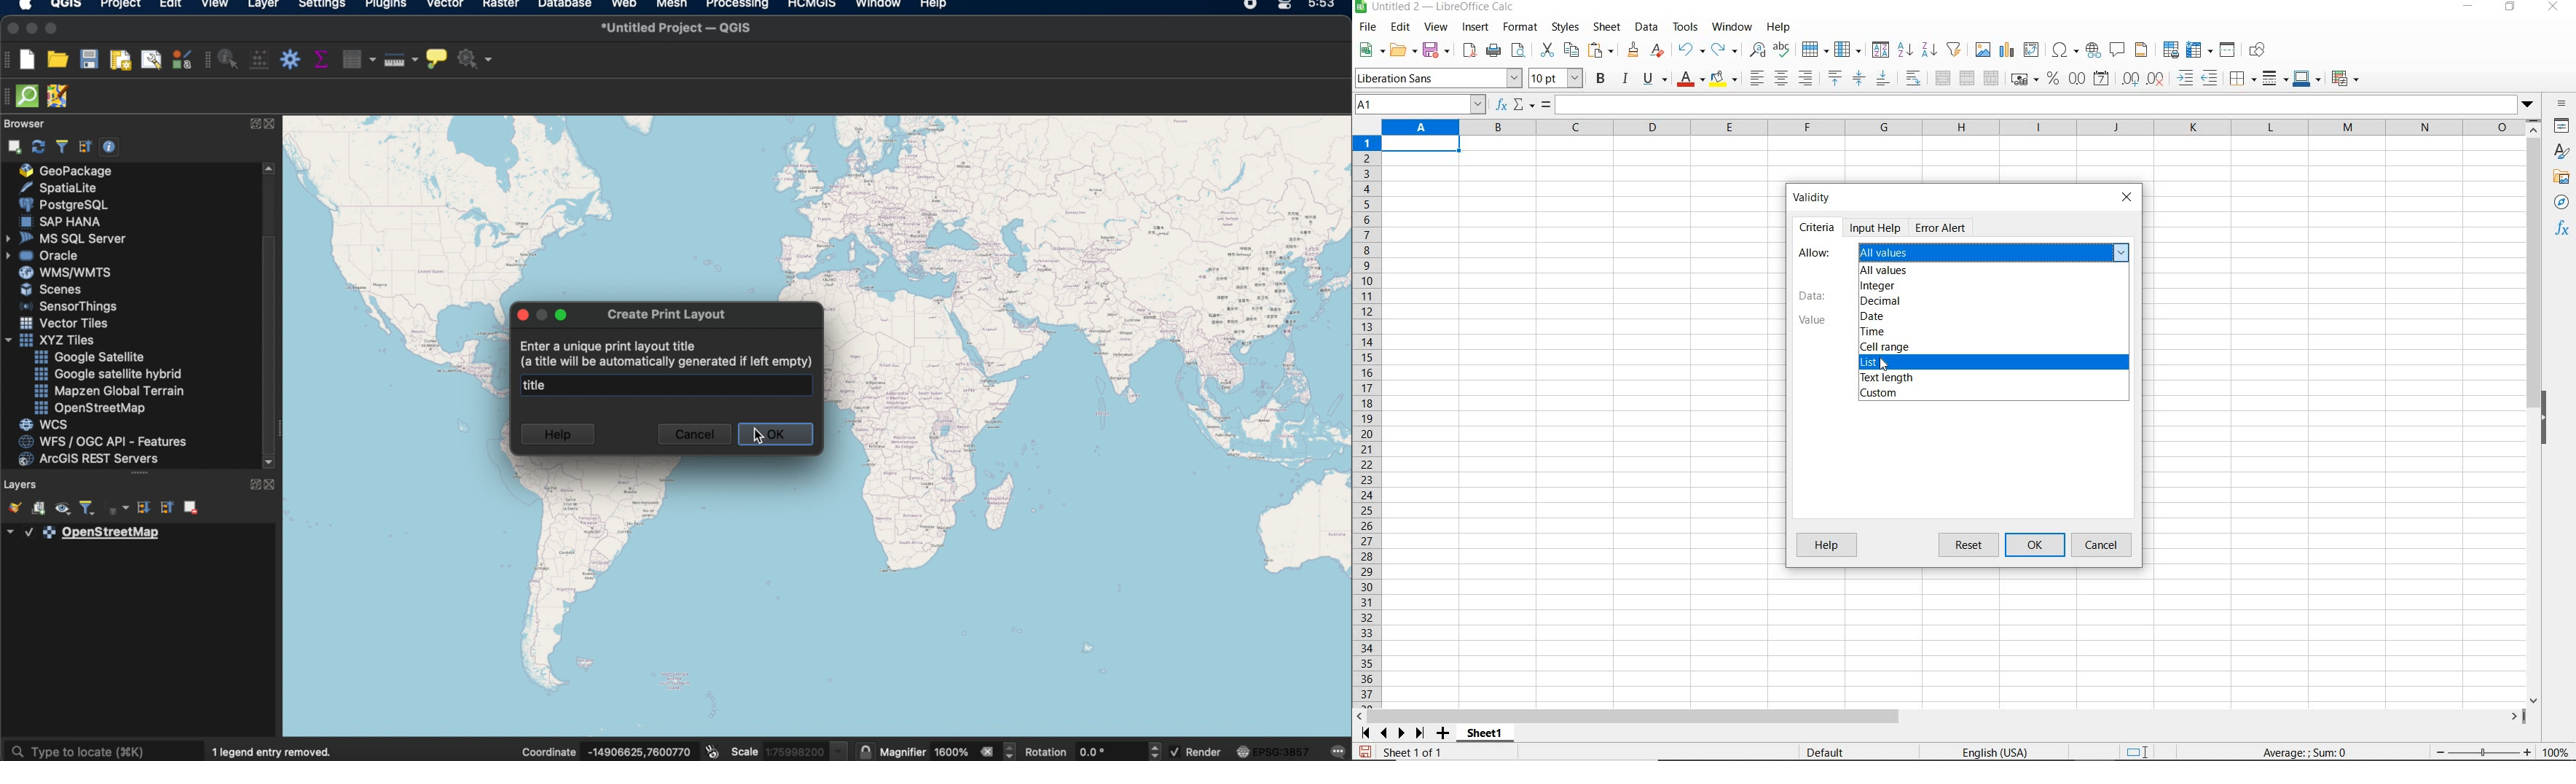 The width and height of the screenshot is (2576, 784). I want to click on sheet, so click(1608, 28).